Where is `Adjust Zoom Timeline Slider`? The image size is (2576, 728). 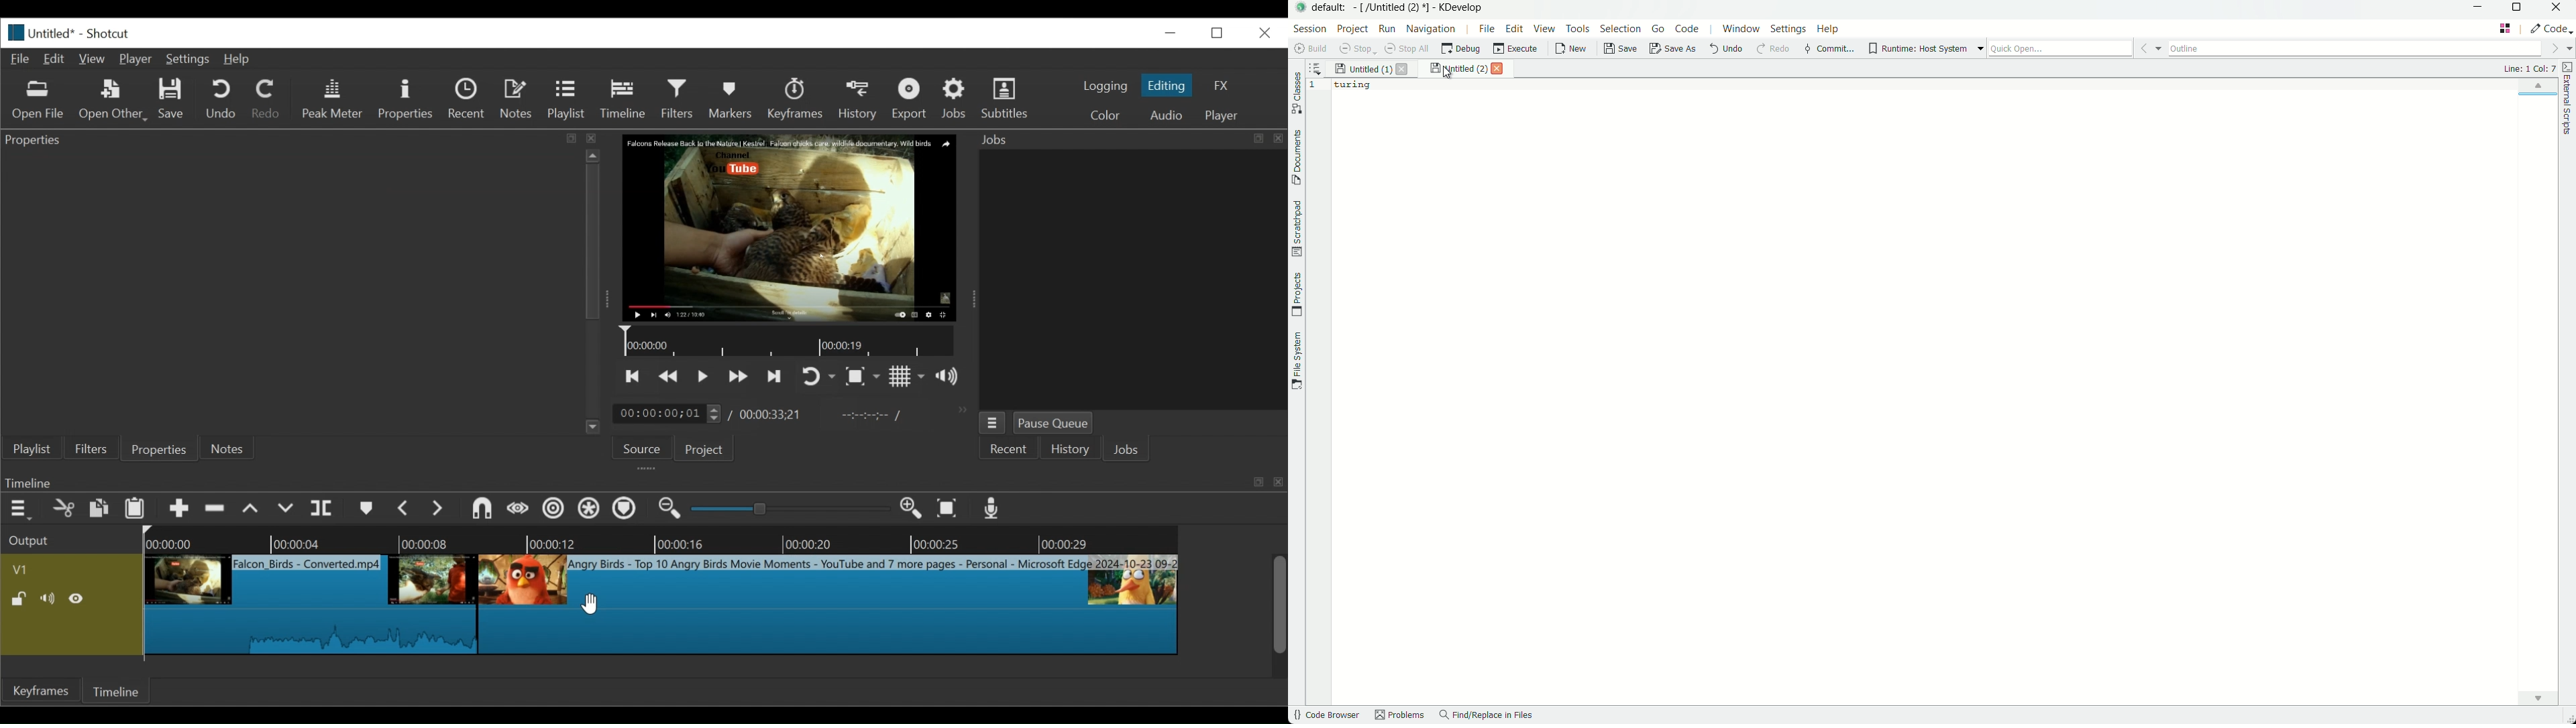
Adjust Zoom Timeline Slider is located at coordinates (788, 509).